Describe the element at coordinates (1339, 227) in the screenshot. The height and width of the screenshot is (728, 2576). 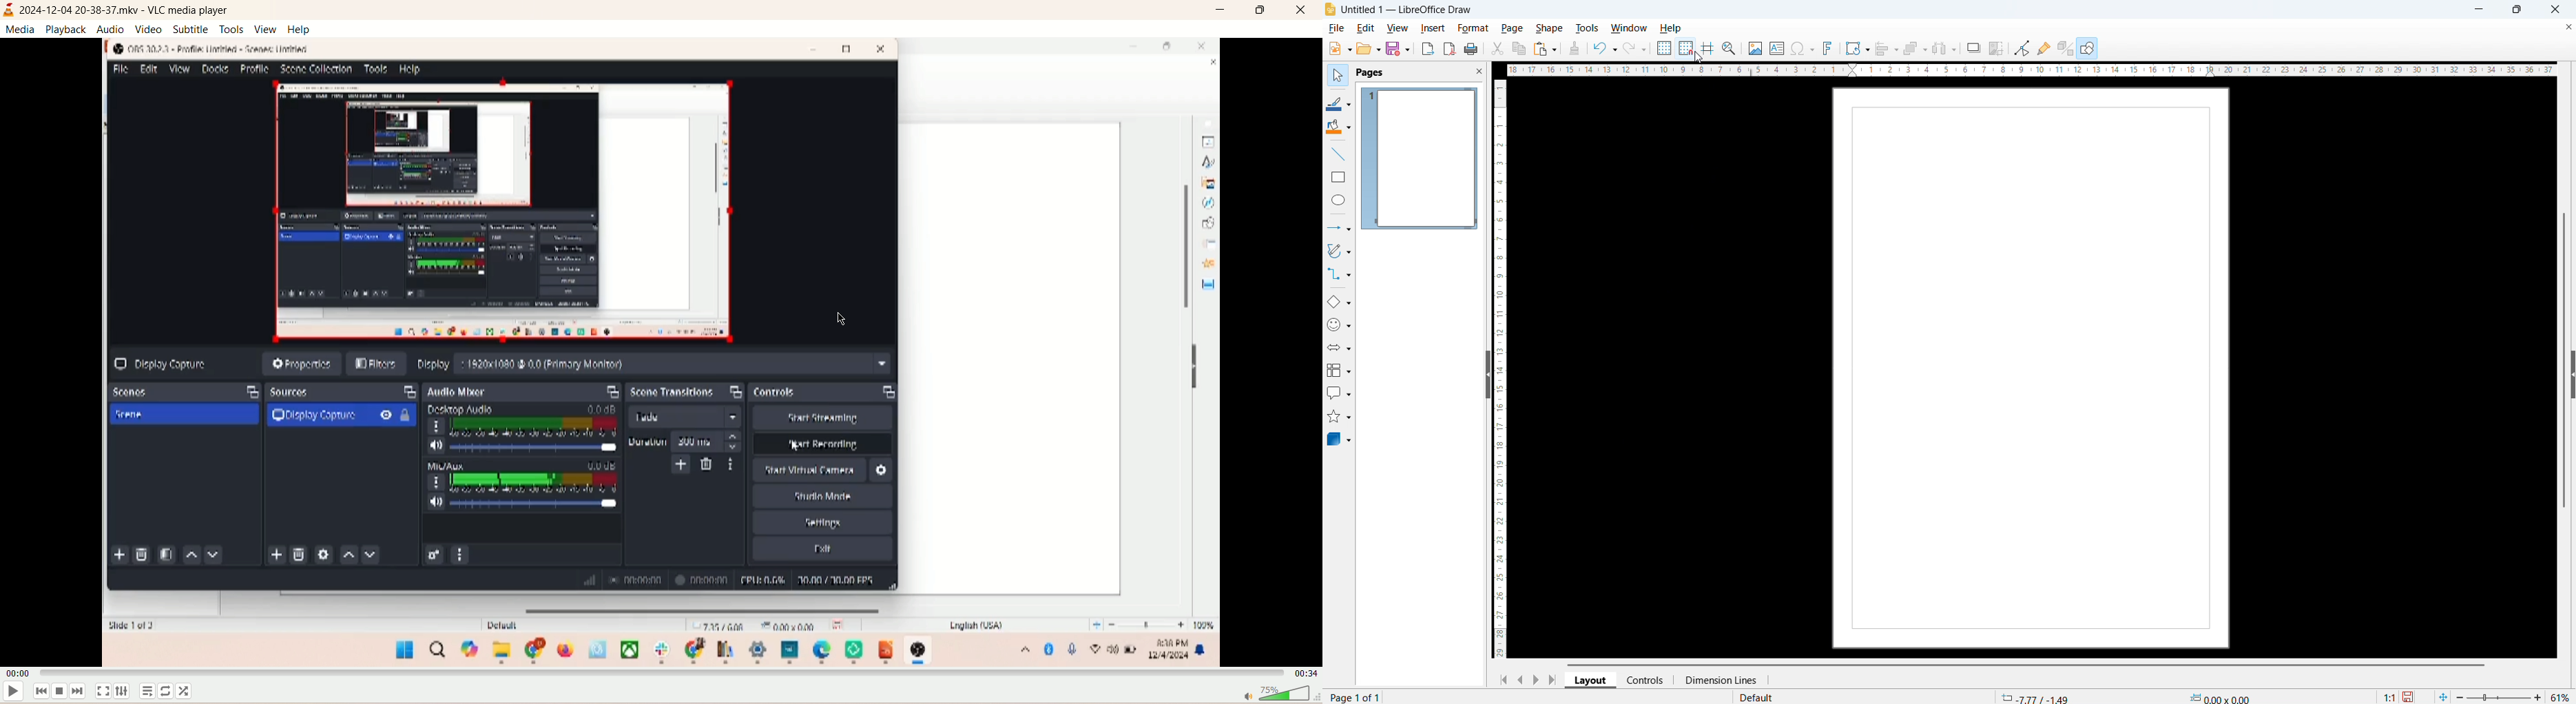
I see `line and arrows` at that location.